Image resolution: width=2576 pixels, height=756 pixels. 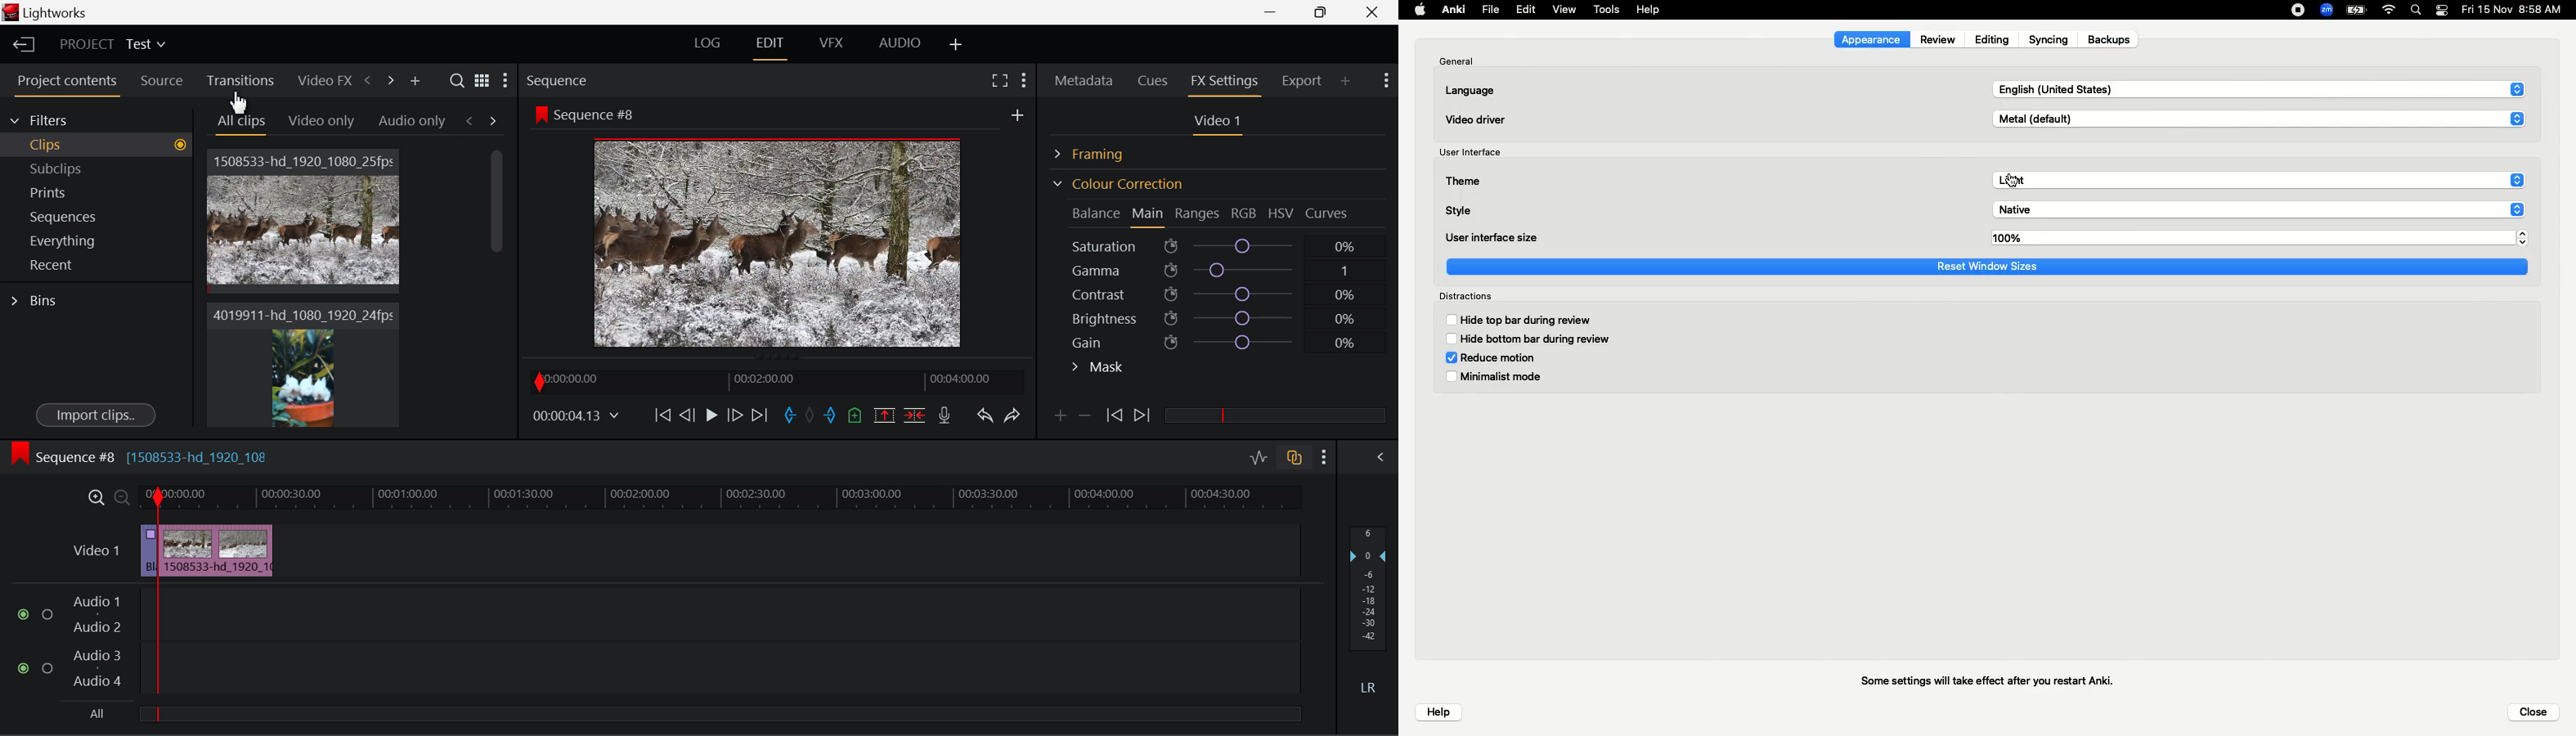 What do you see at coordinates (243, 103) in the screenshot?
I see `Cursor` at bounding box center [243, 103].